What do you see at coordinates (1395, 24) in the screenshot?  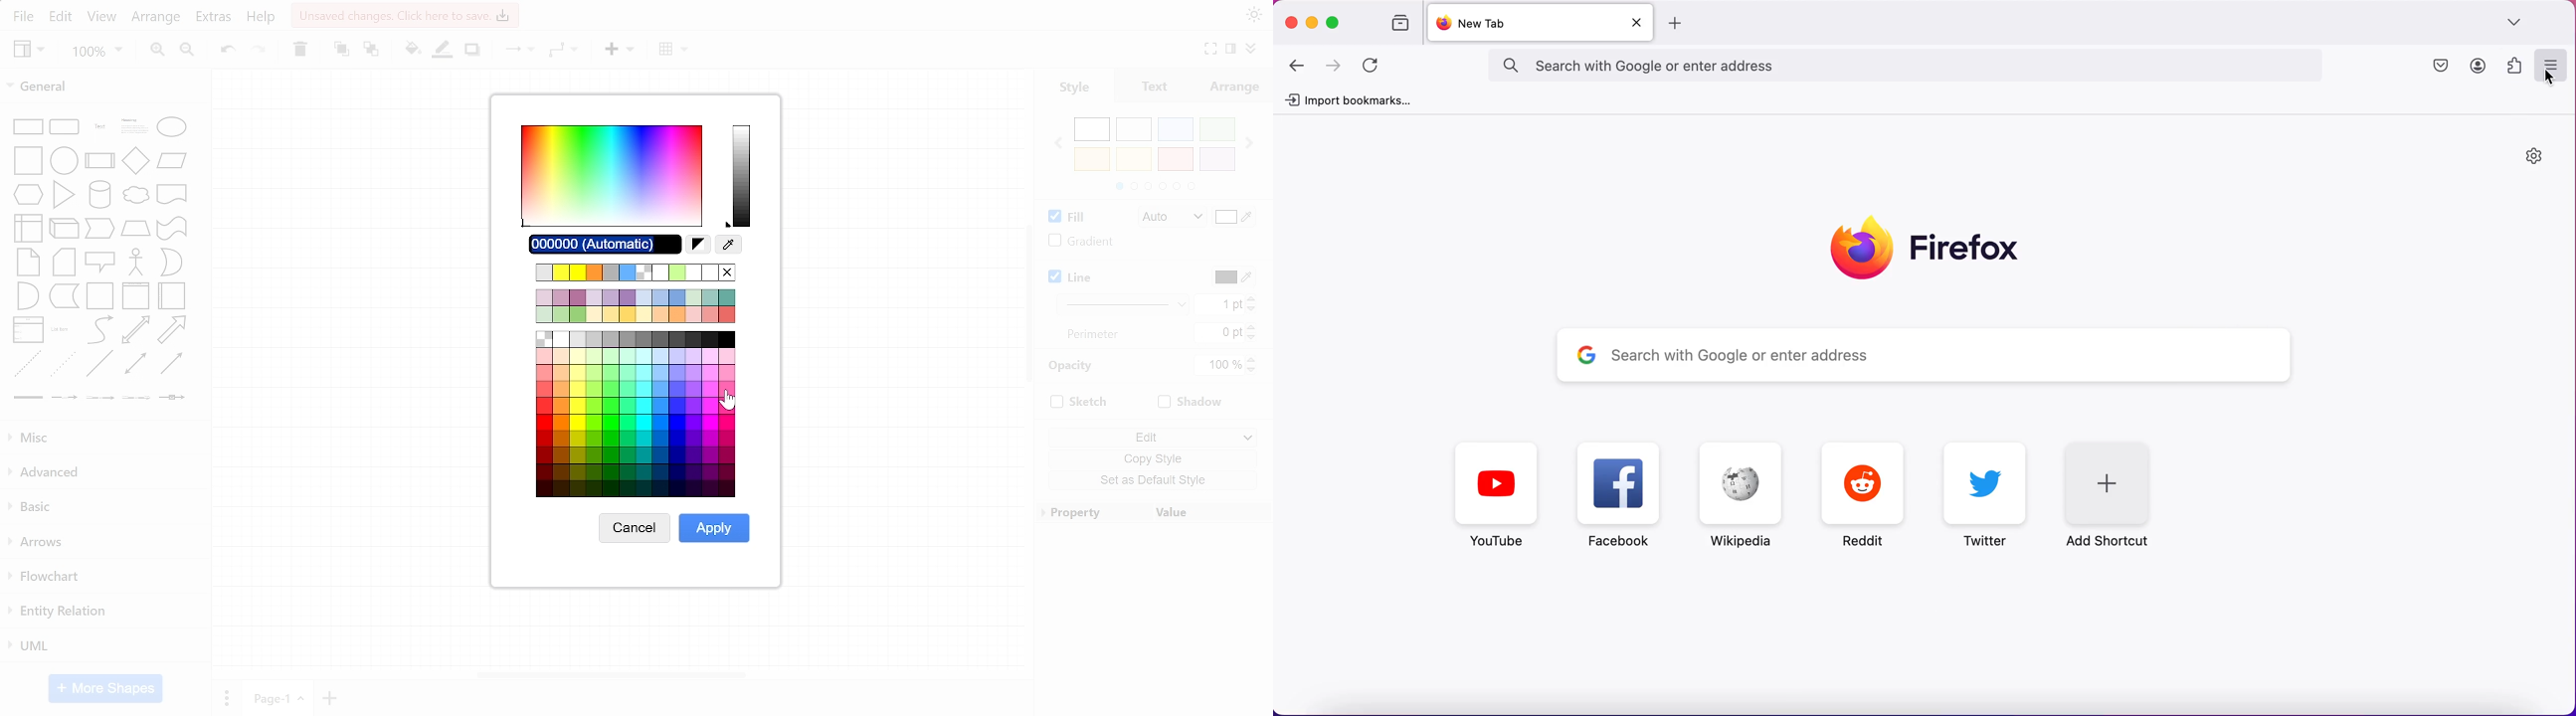 I see `view recent browsing across windows and devices` at bounding box center [1395, 24].